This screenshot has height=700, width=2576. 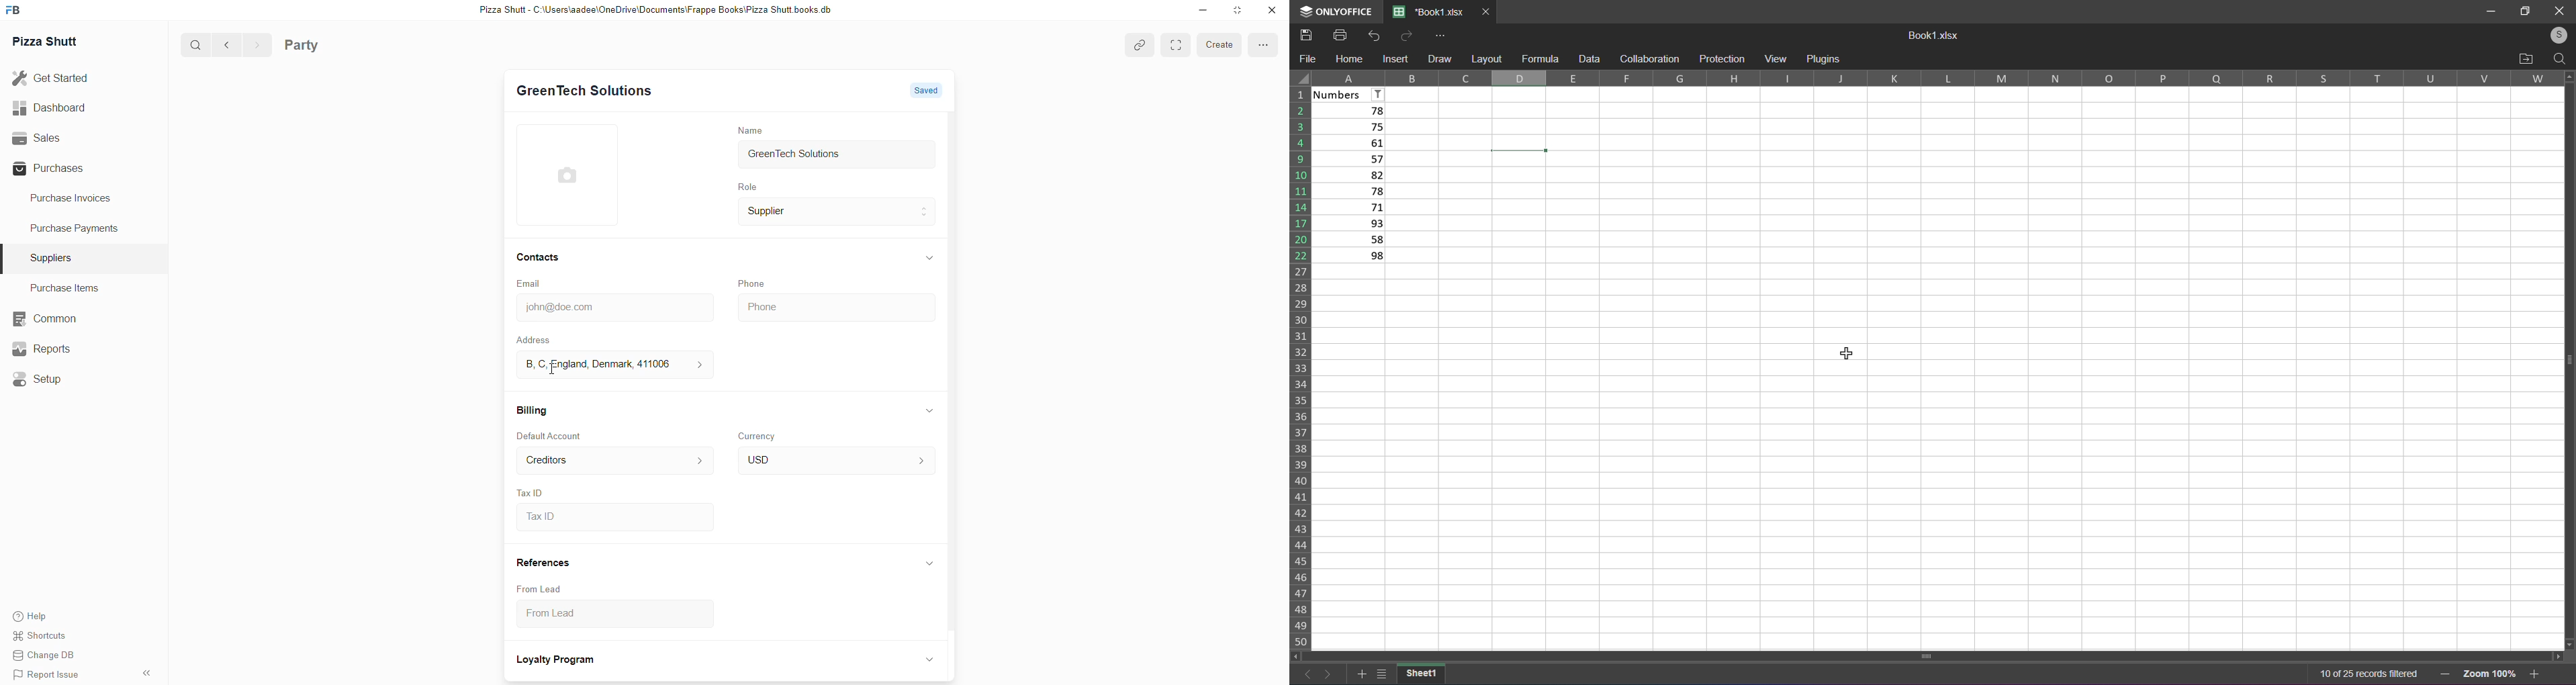 I want to click on From Lead, so click(x=601, y=616).